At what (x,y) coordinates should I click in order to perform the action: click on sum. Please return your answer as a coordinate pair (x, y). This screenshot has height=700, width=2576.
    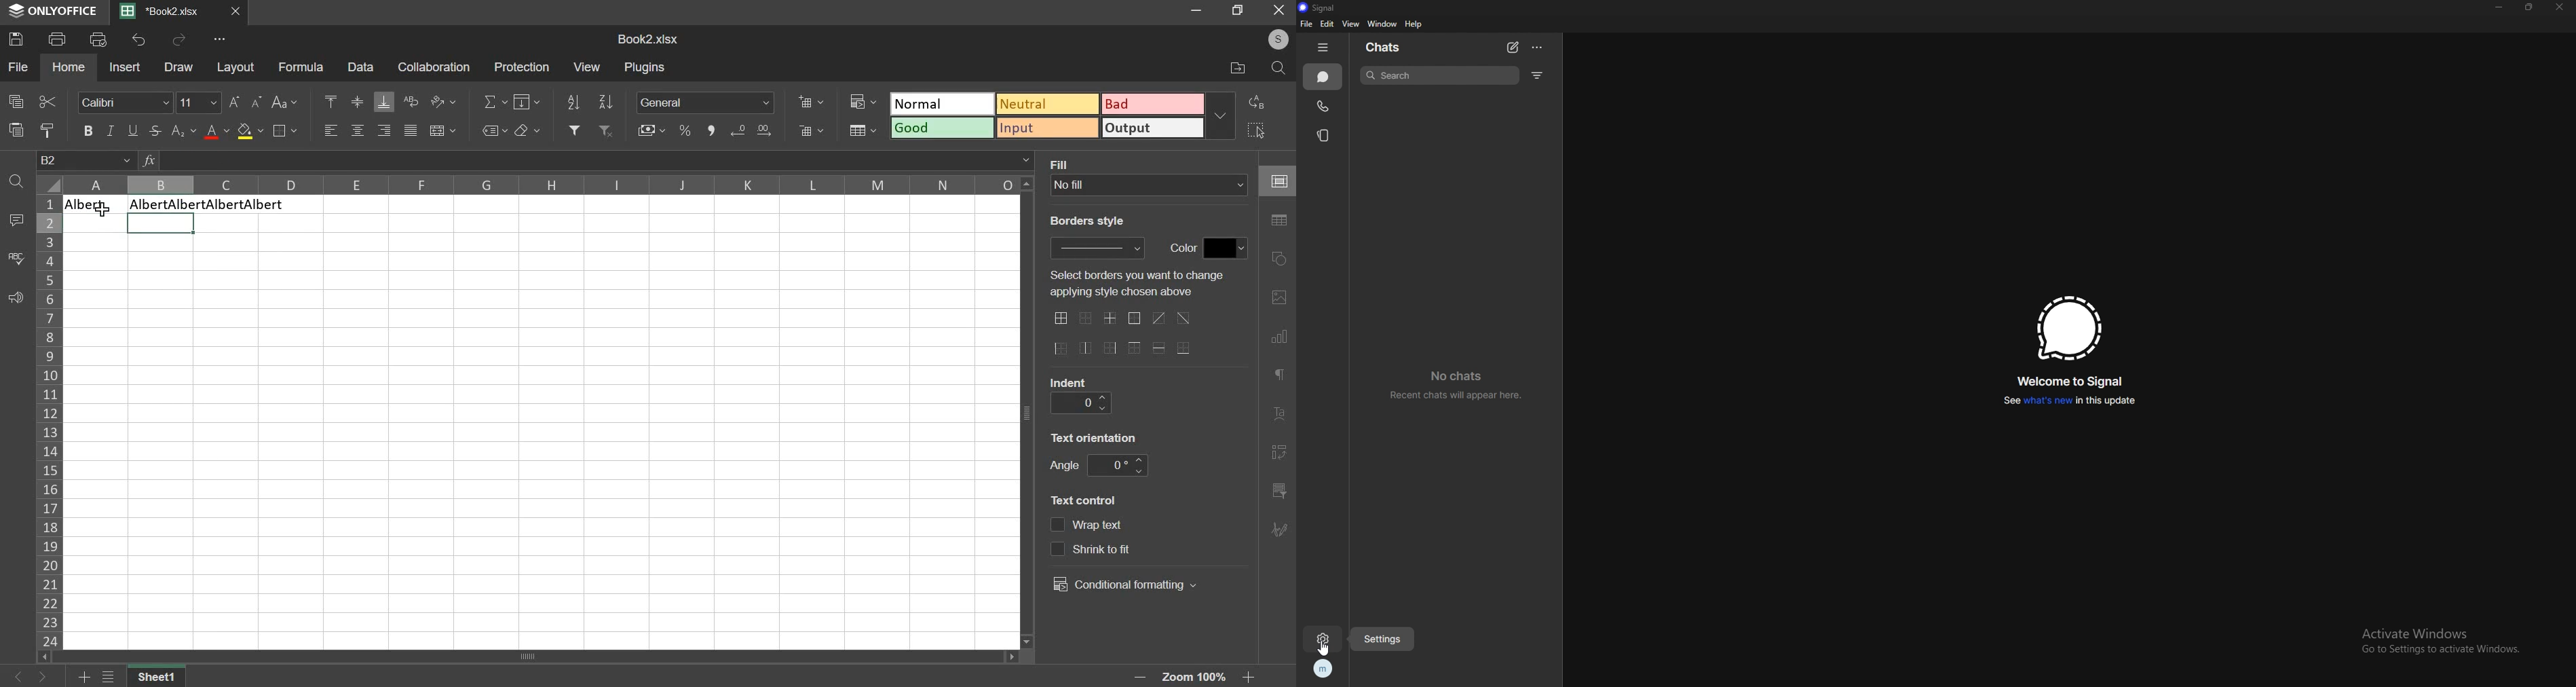
    Looking at the image, I should click on (495, 103).